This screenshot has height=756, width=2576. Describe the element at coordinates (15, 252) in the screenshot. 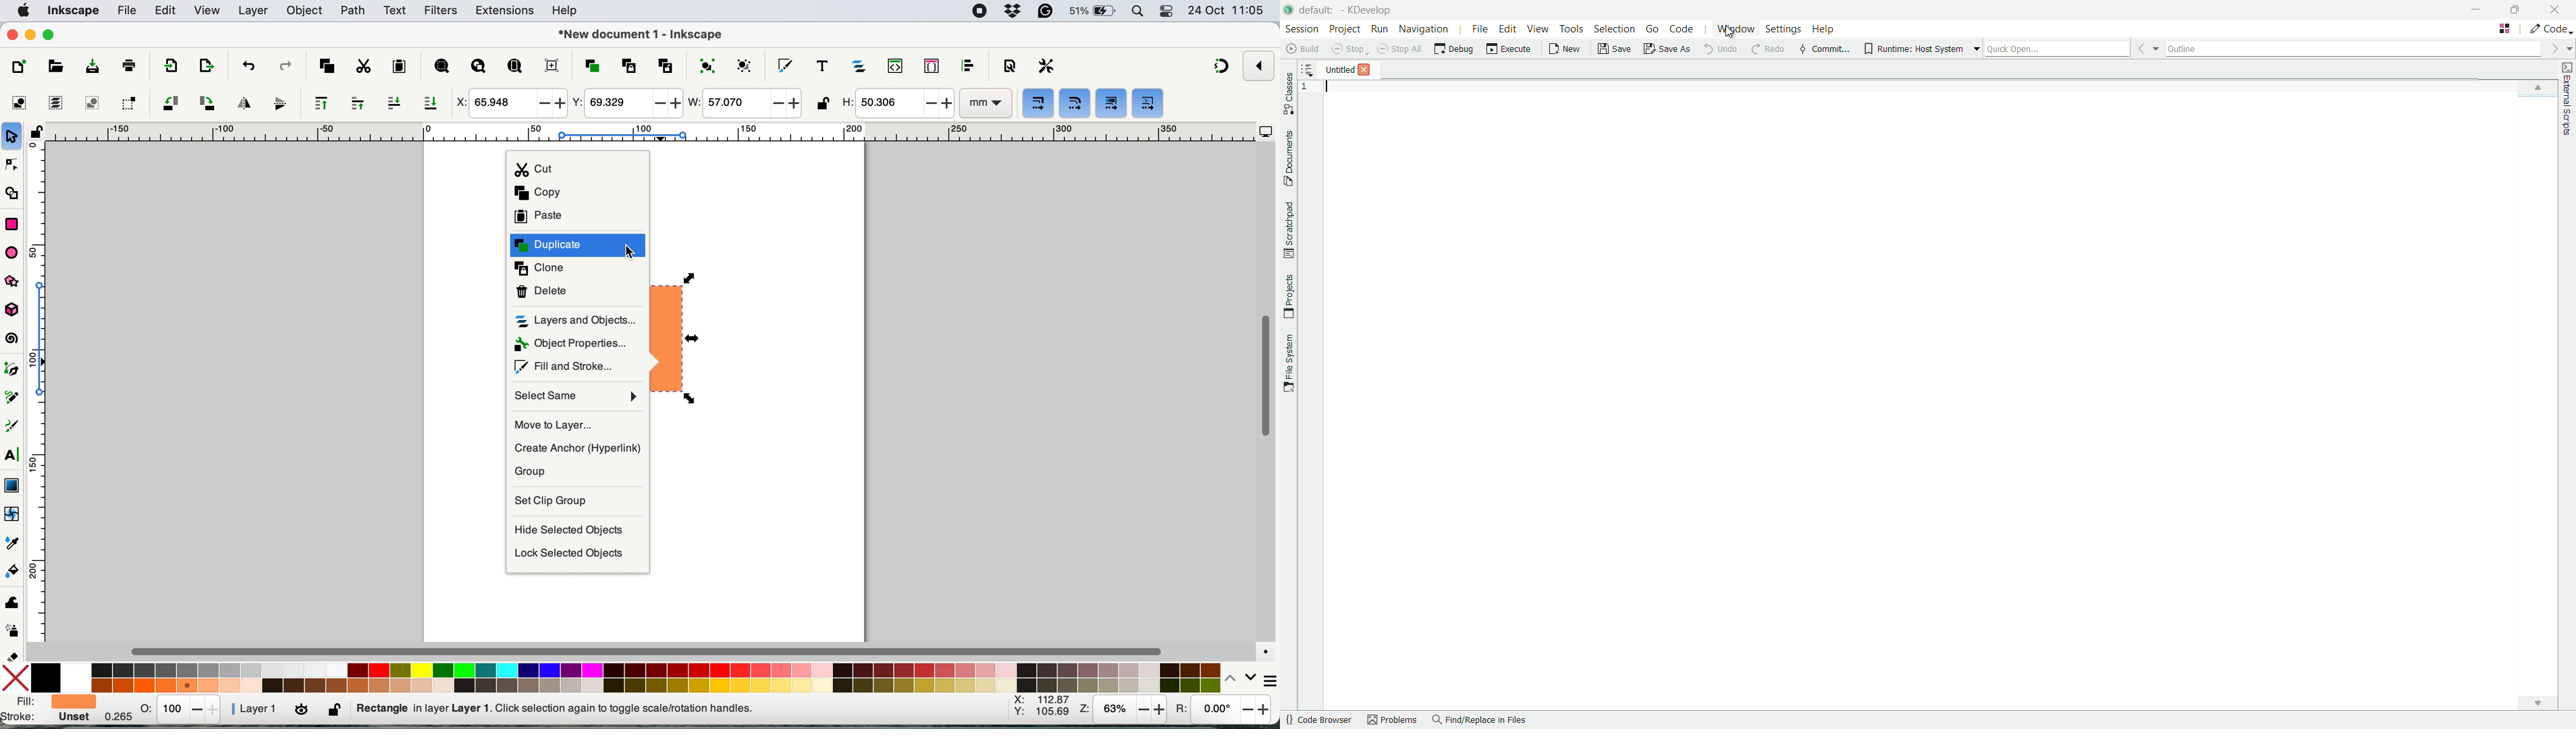

I see `ellipse arc tol` at that location.